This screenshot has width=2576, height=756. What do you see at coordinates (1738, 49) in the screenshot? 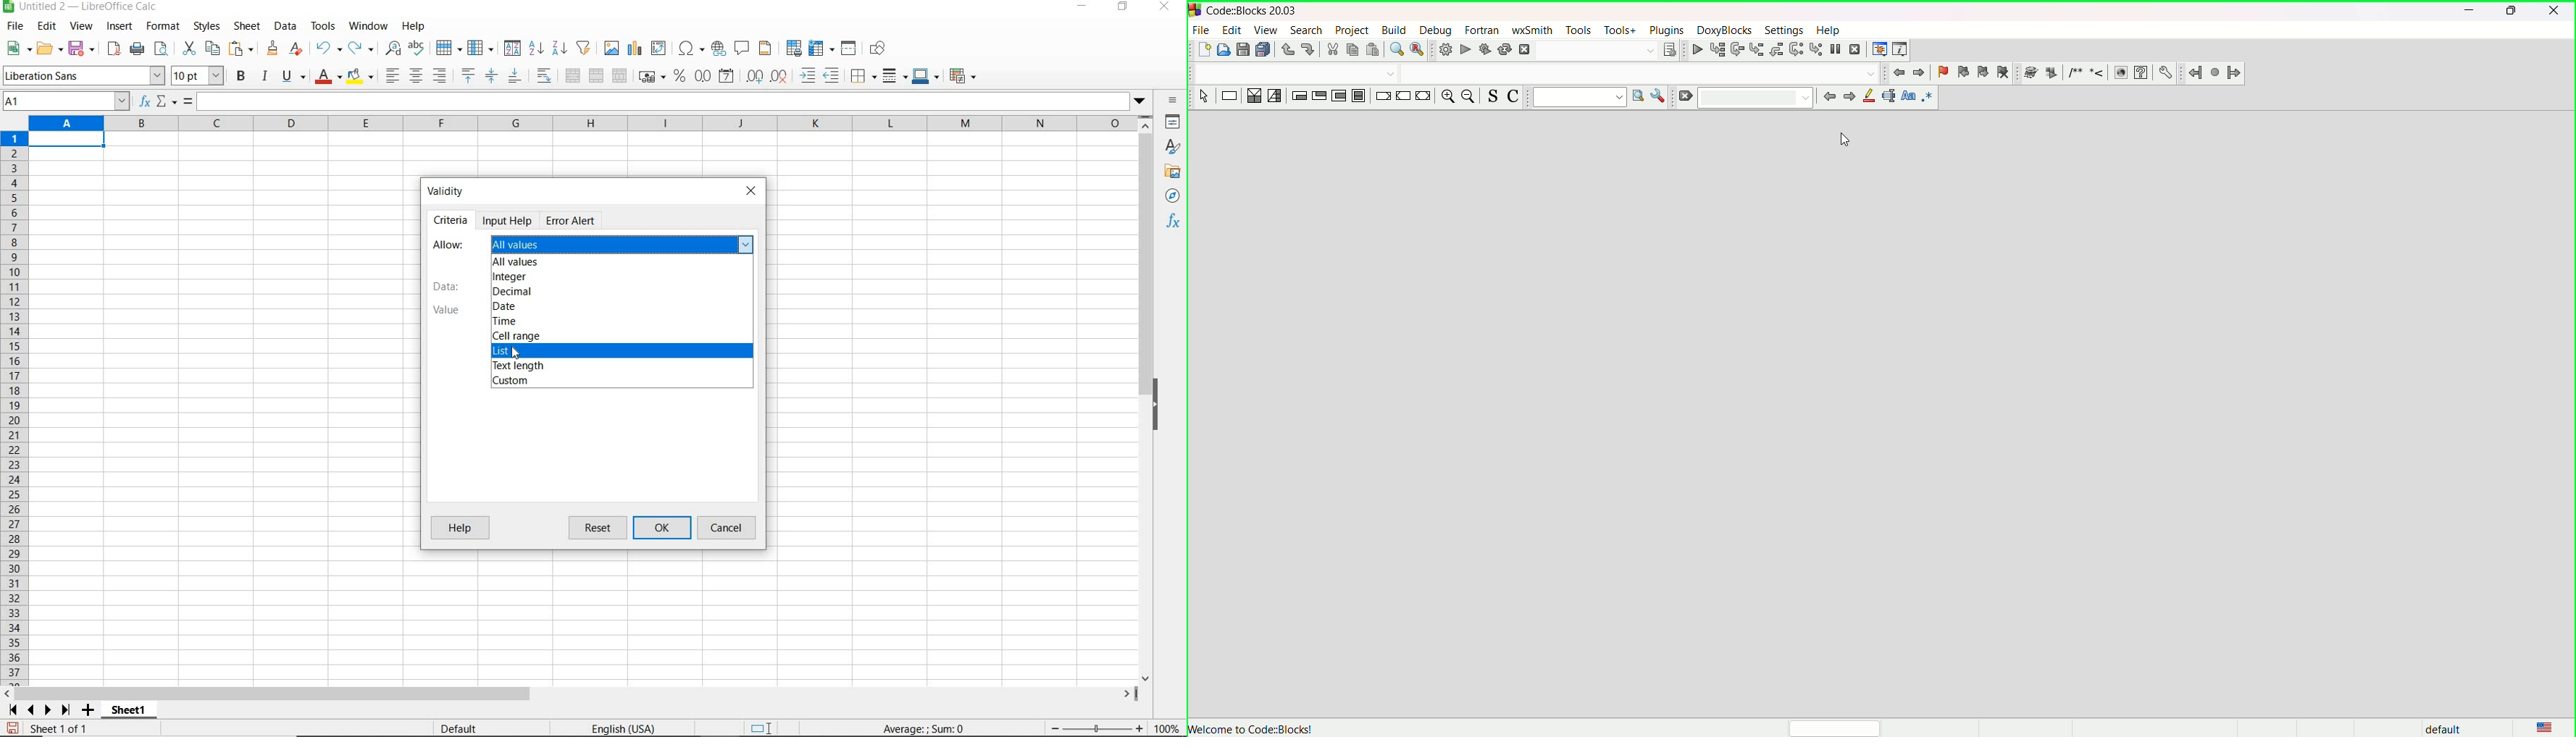
I see `next line` at bounding box center [1738, 49].